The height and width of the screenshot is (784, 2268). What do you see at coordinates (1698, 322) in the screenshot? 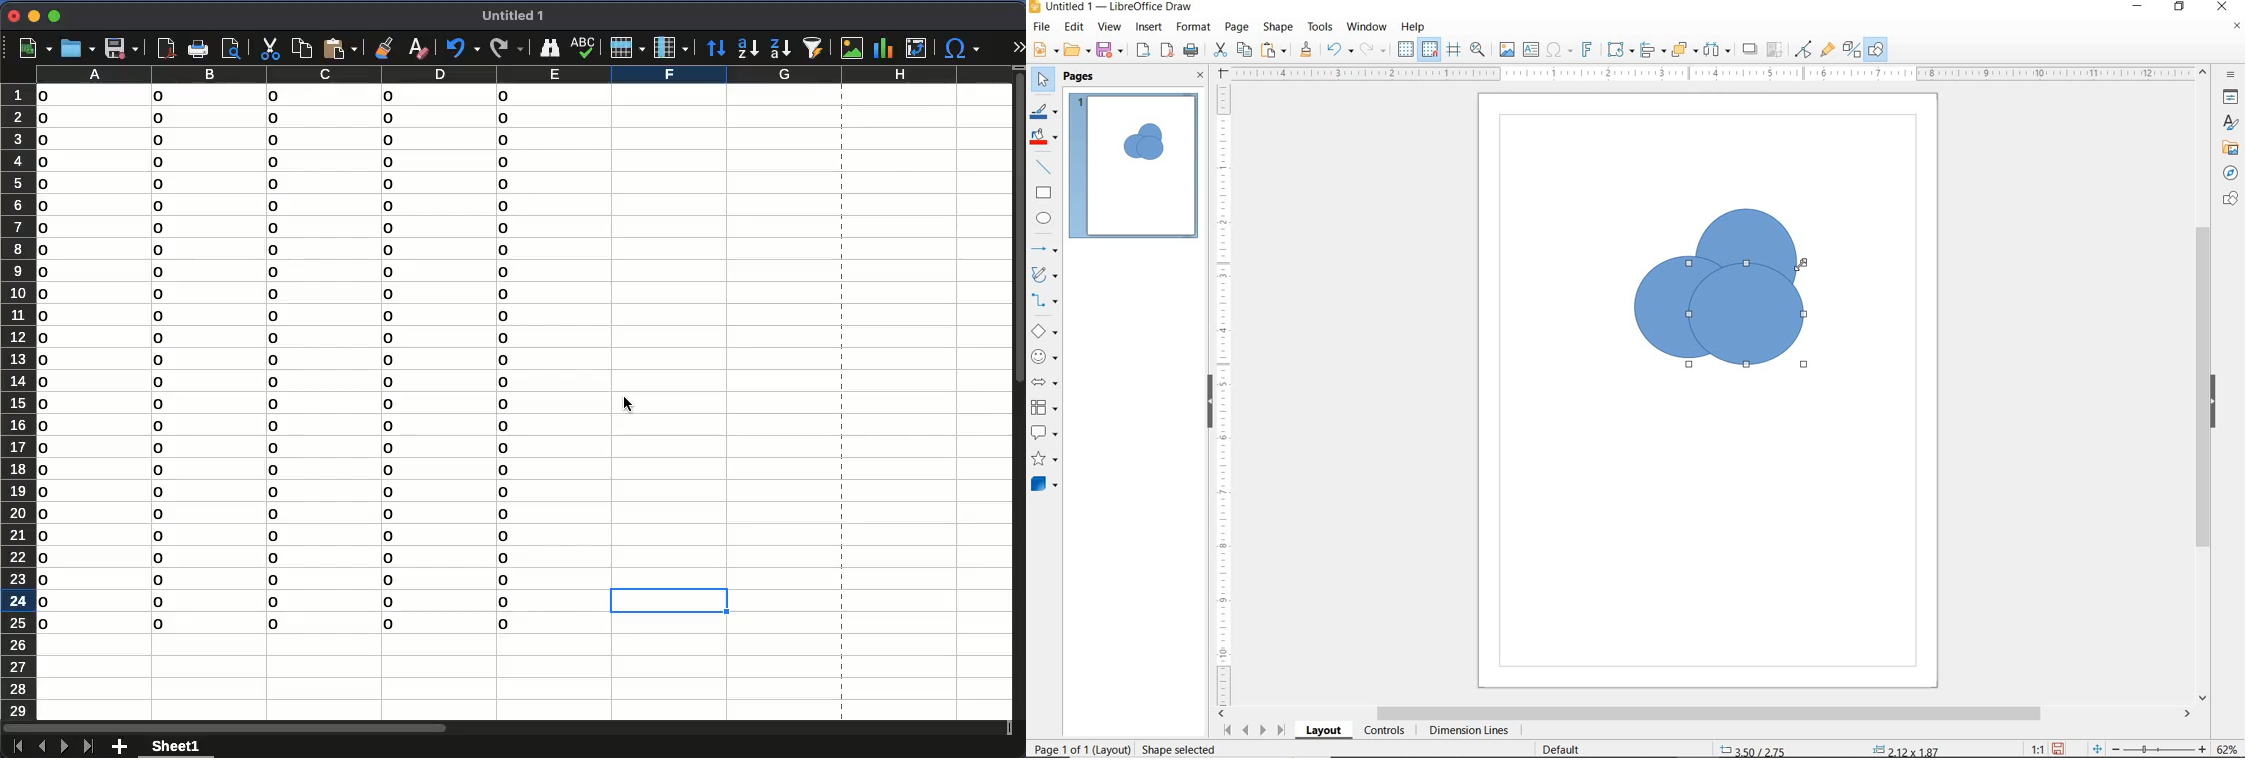
I see `ELLIPSE TOOL` at bounding box center [1698, 322].